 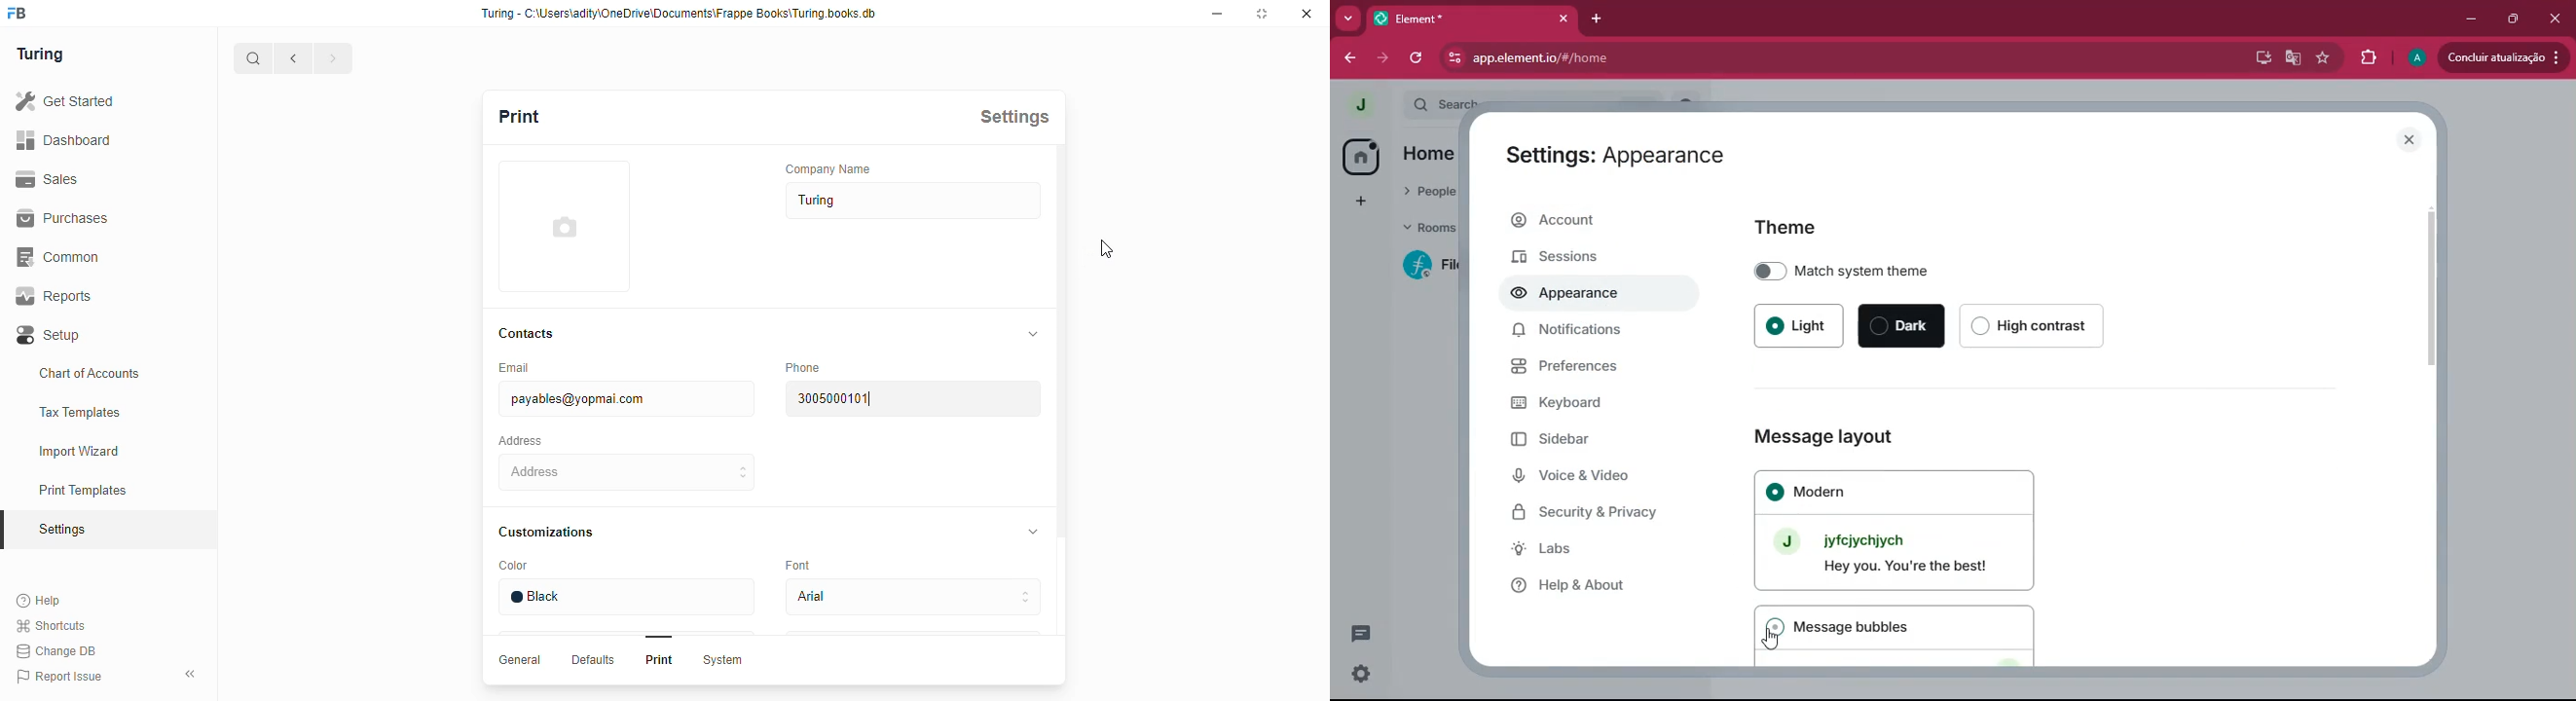 What do you see at coordinates (570, 230) in the screenshot?
I see `add profile image` at bounding box center [570, 230].